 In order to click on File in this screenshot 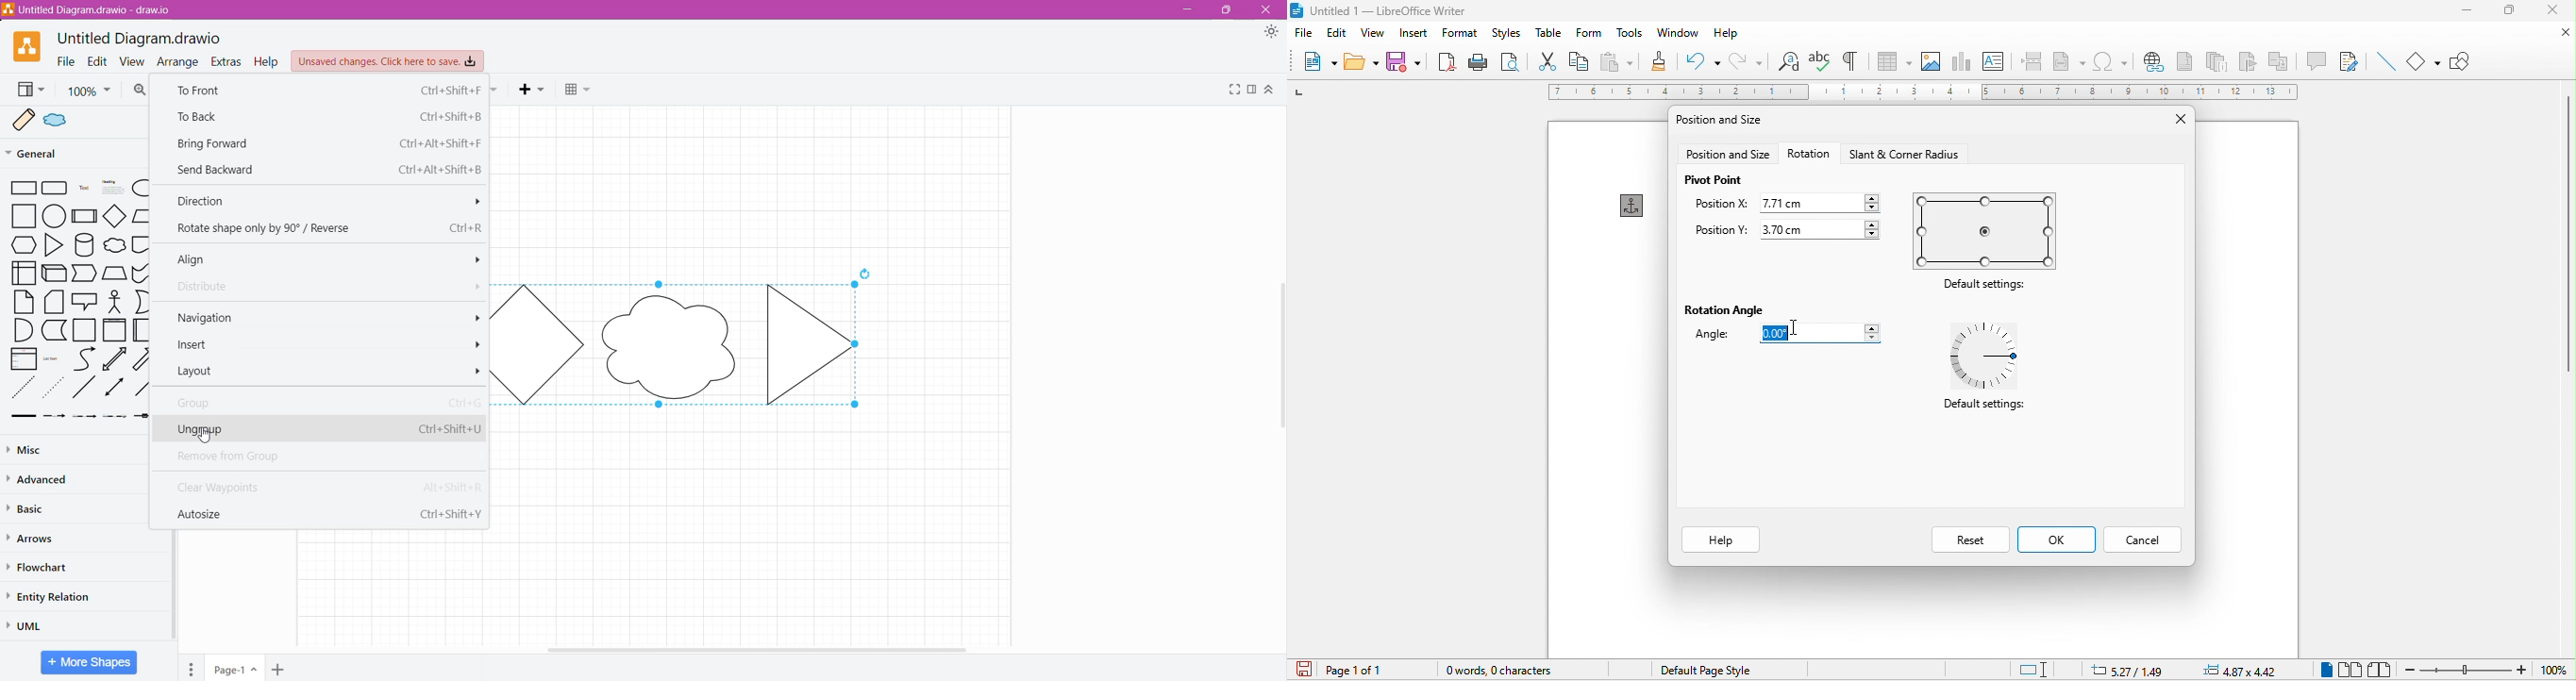, I will do `click(65, 62)`.